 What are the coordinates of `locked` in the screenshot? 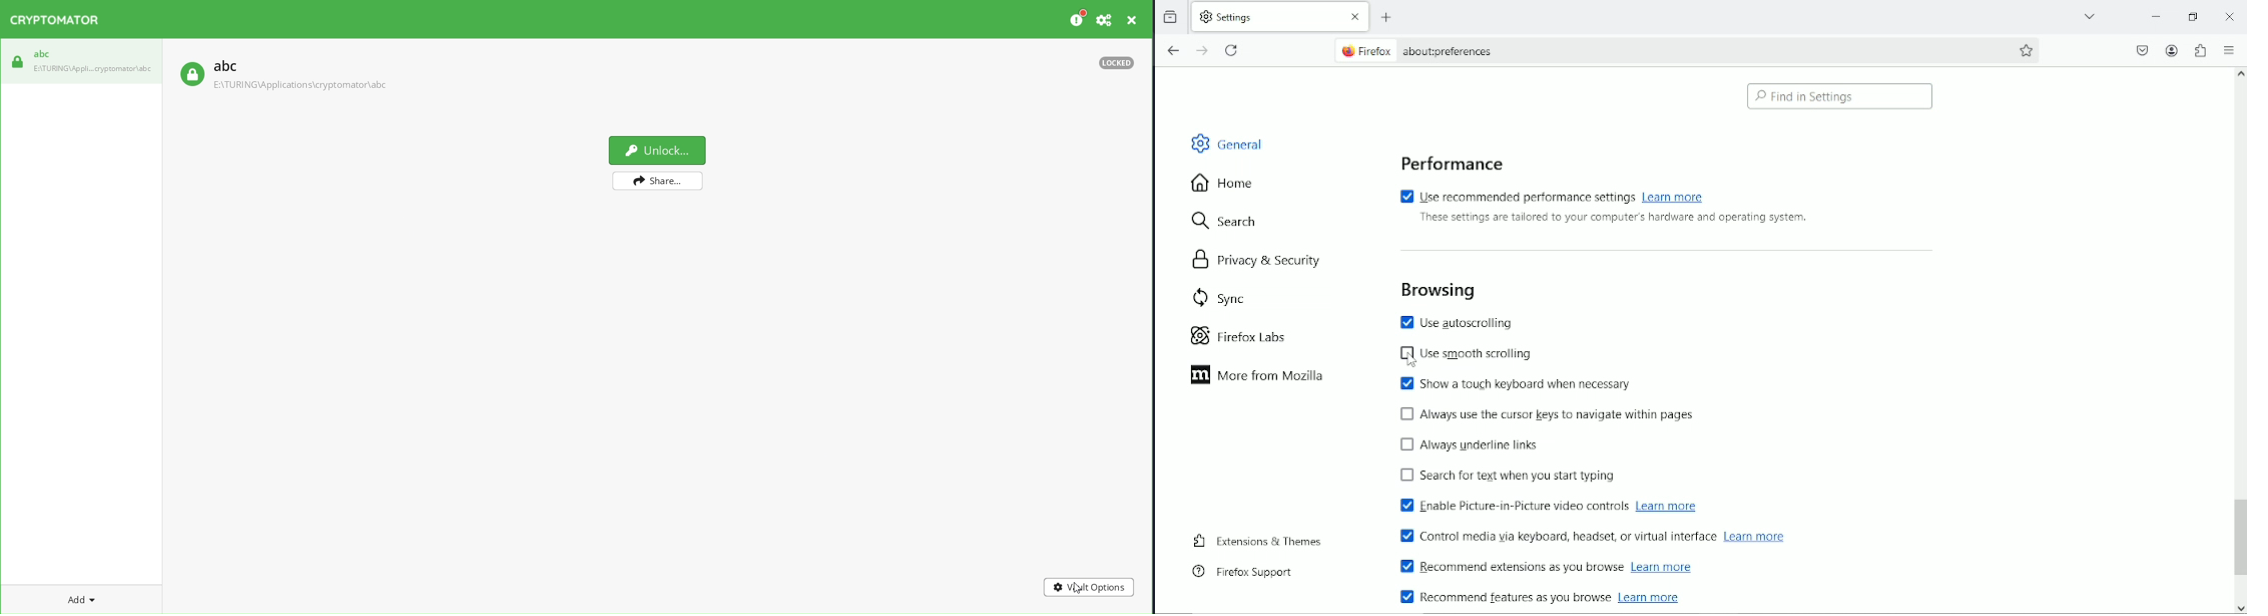 It's located at (1115, 66).